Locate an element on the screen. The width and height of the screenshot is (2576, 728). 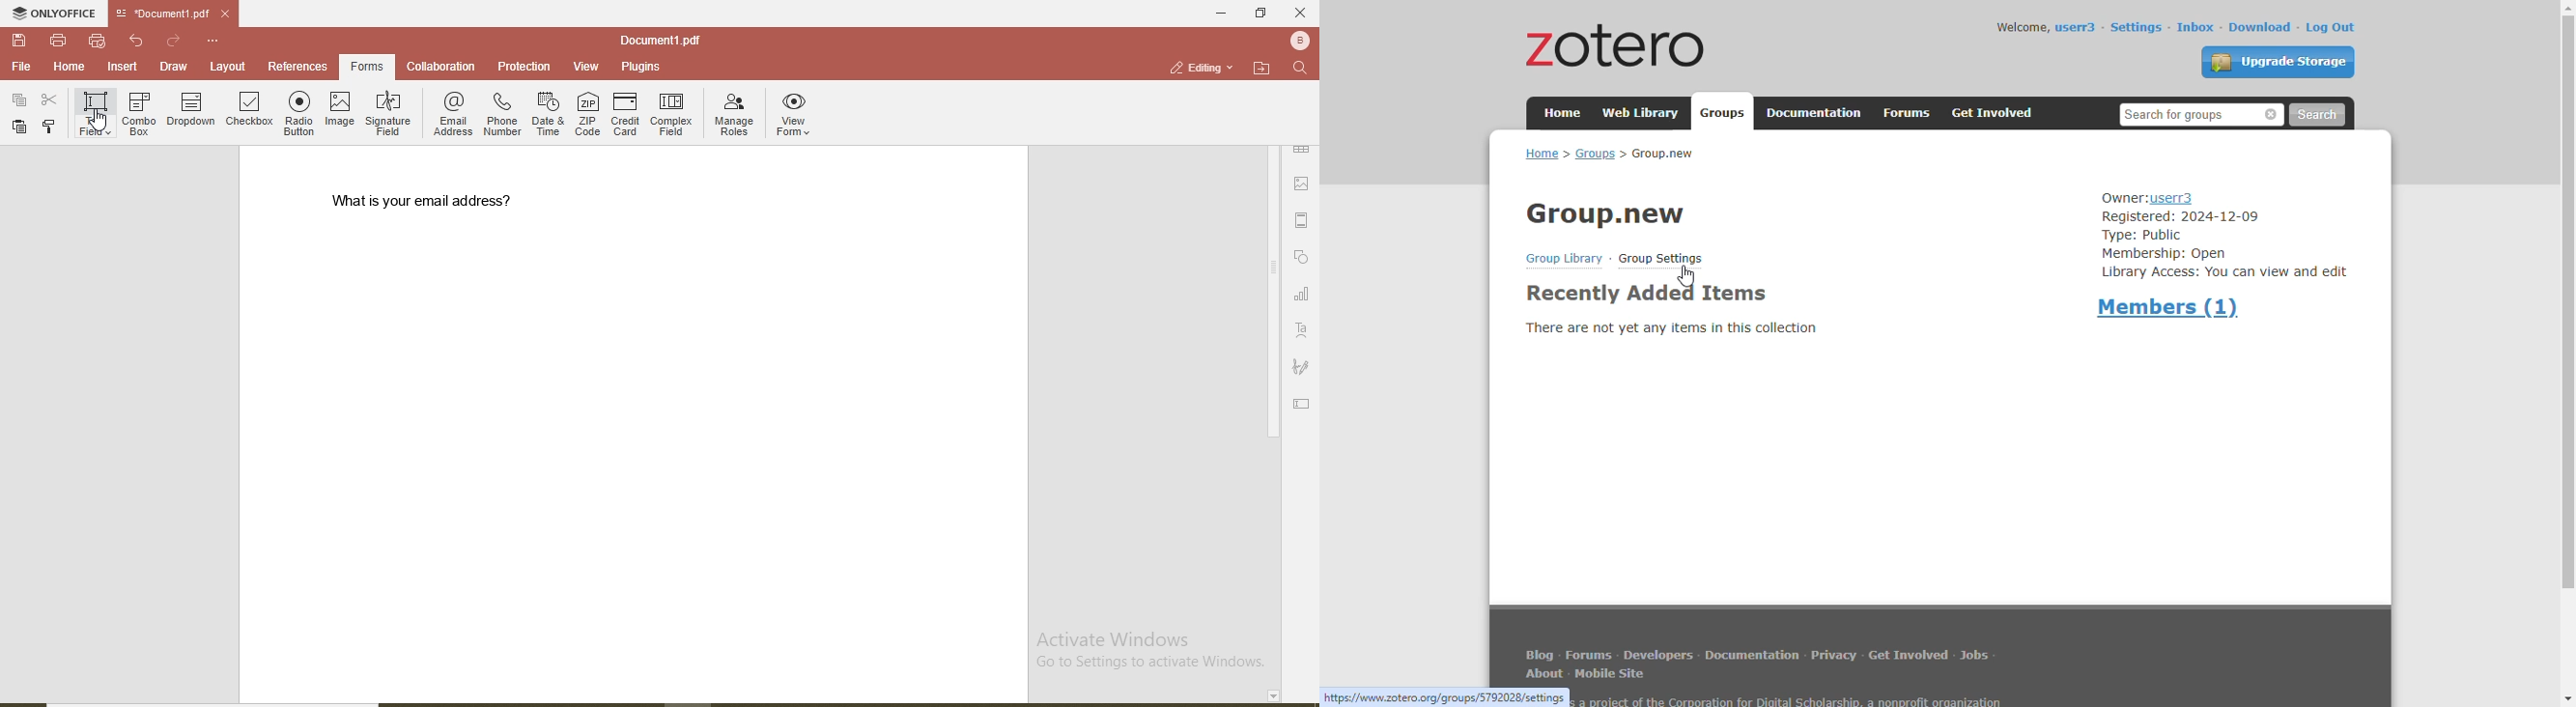
collaboration is located at coordinates (441, 67).